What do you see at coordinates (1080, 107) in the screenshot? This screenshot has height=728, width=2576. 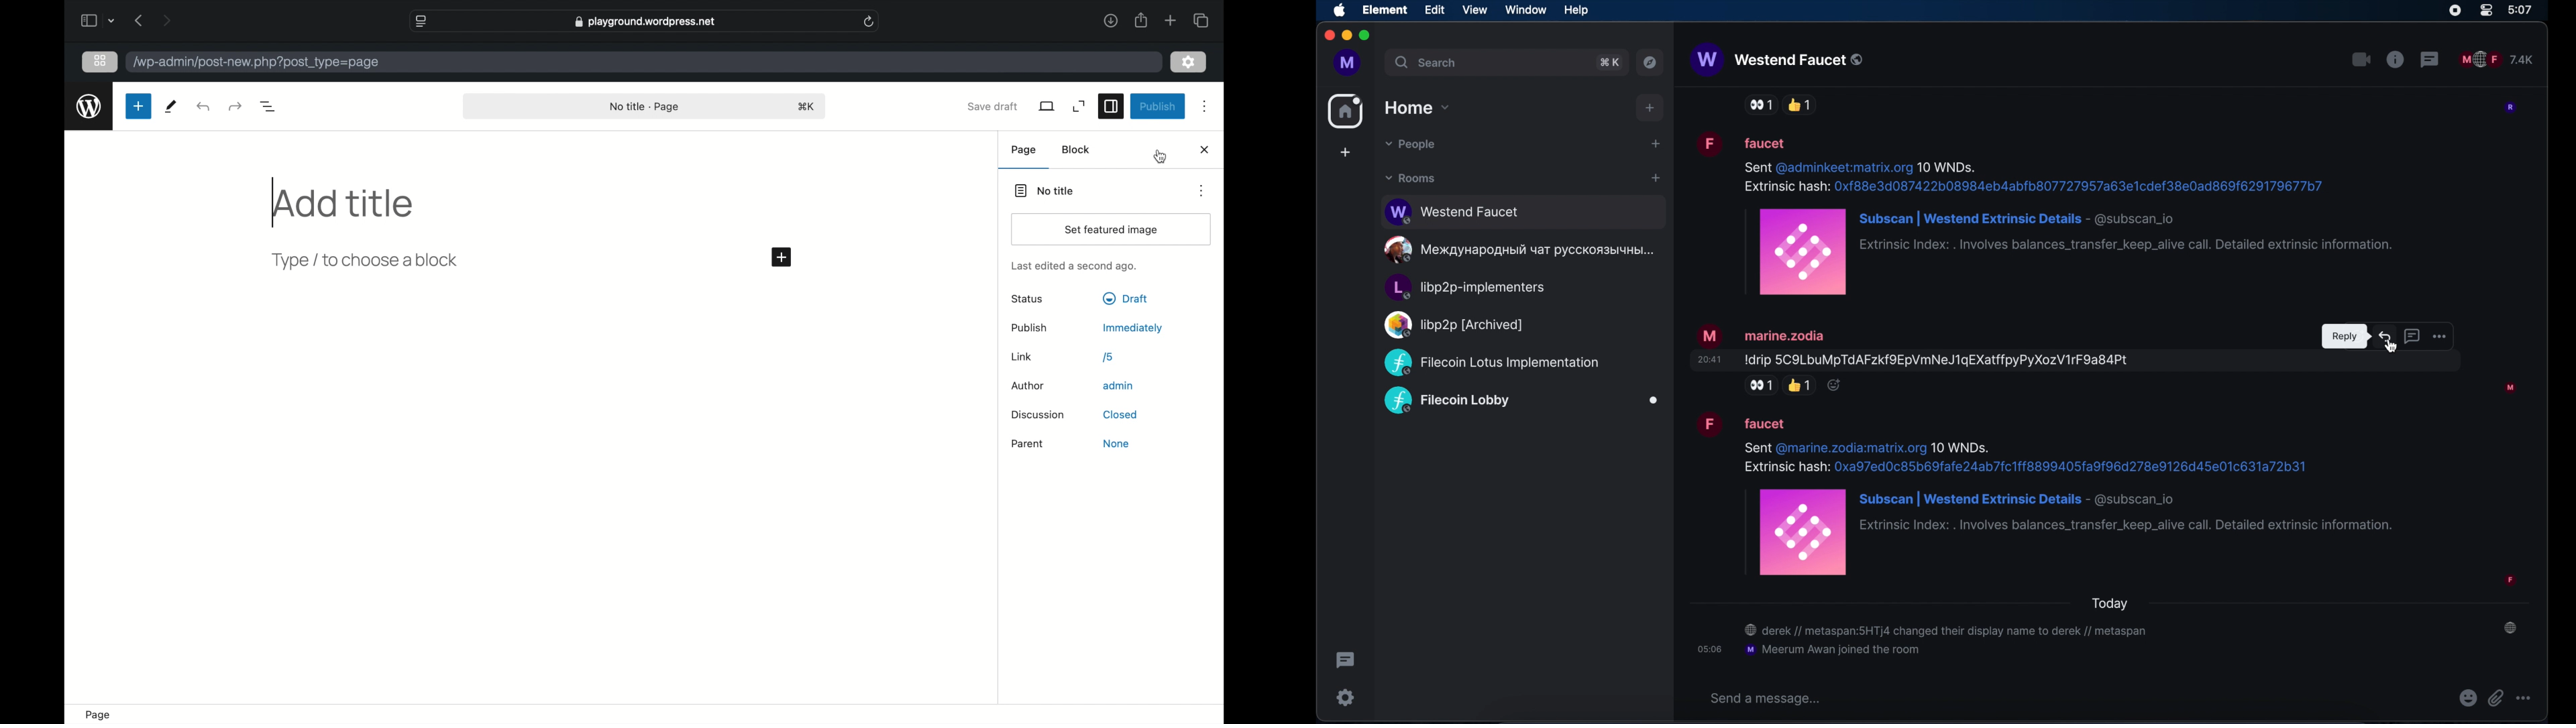 I see `expand` at bounding box center [1080, 107].